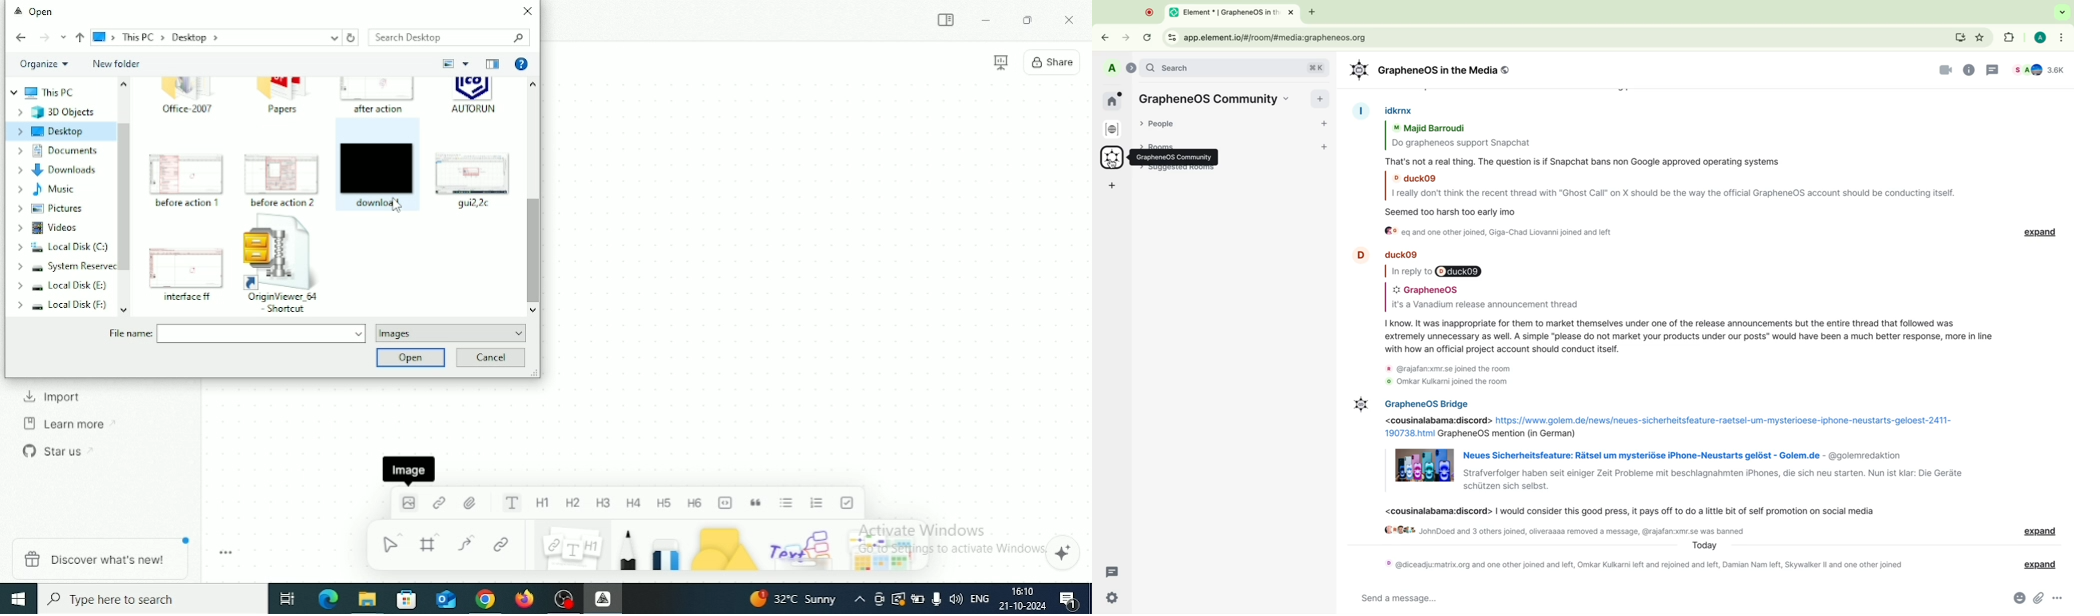  I want to click on Back, so click(21, 38).